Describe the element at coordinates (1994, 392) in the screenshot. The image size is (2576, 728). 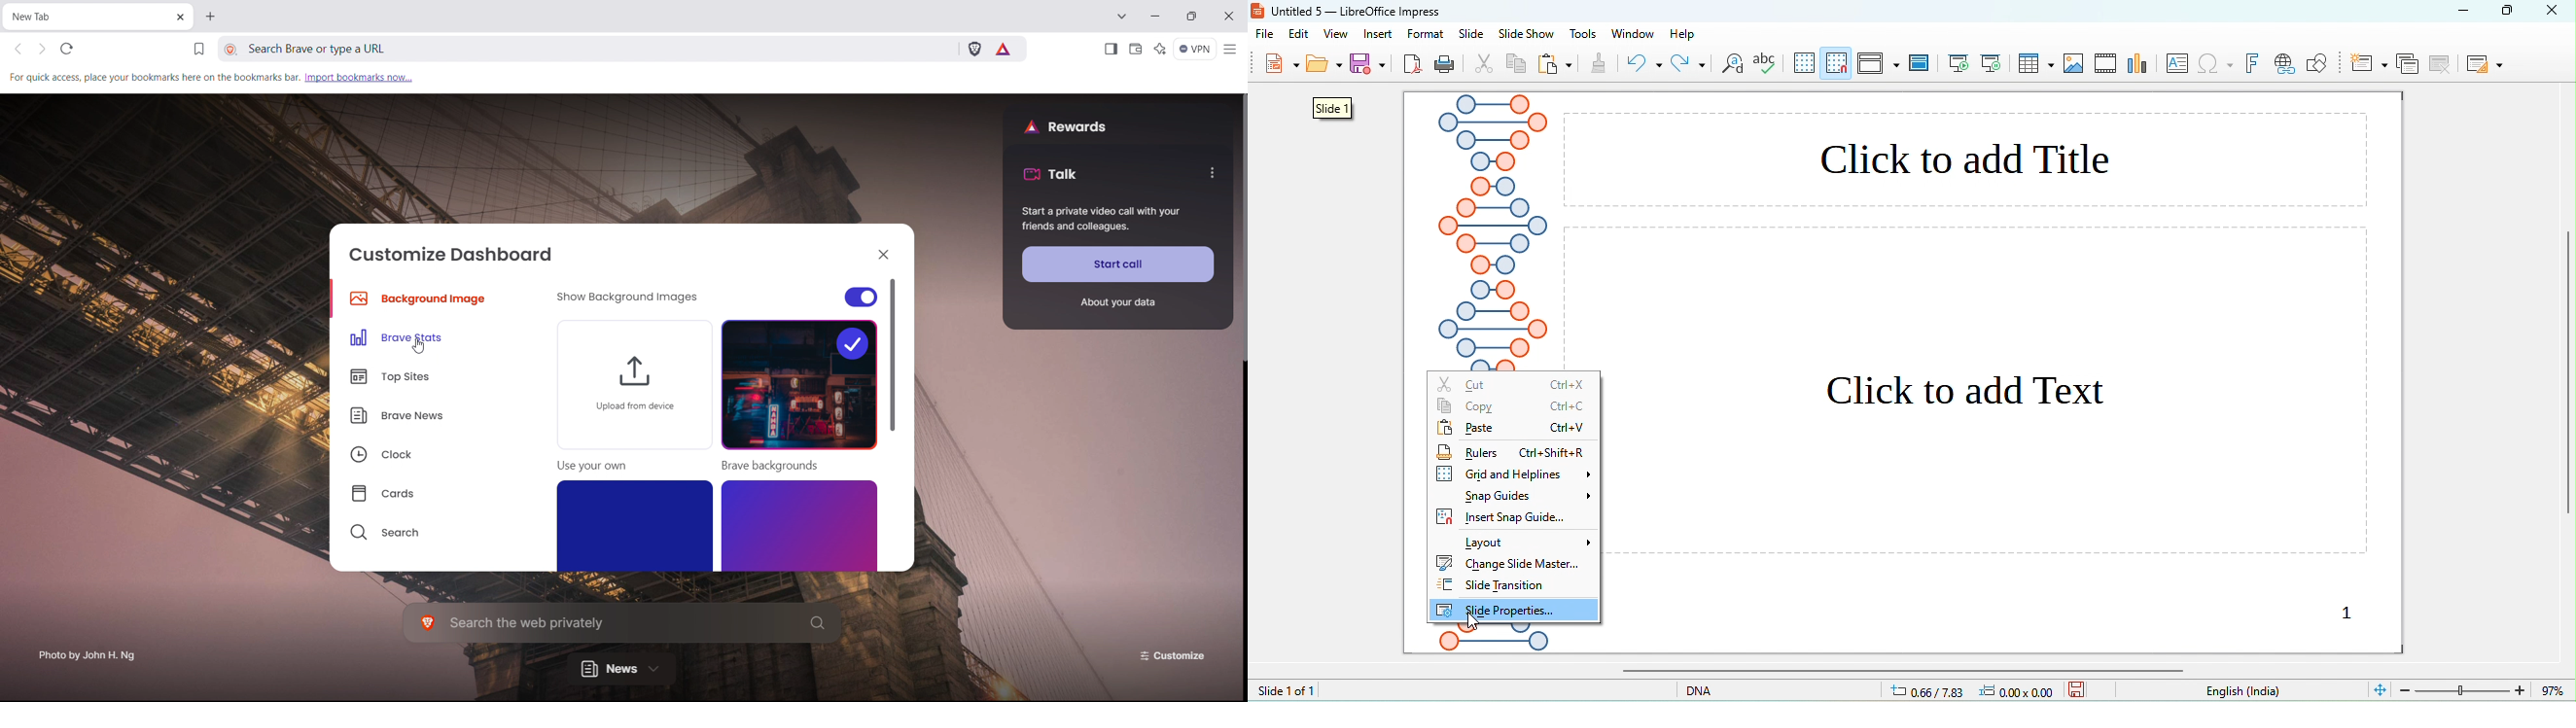
I see `click to add text` at that location.